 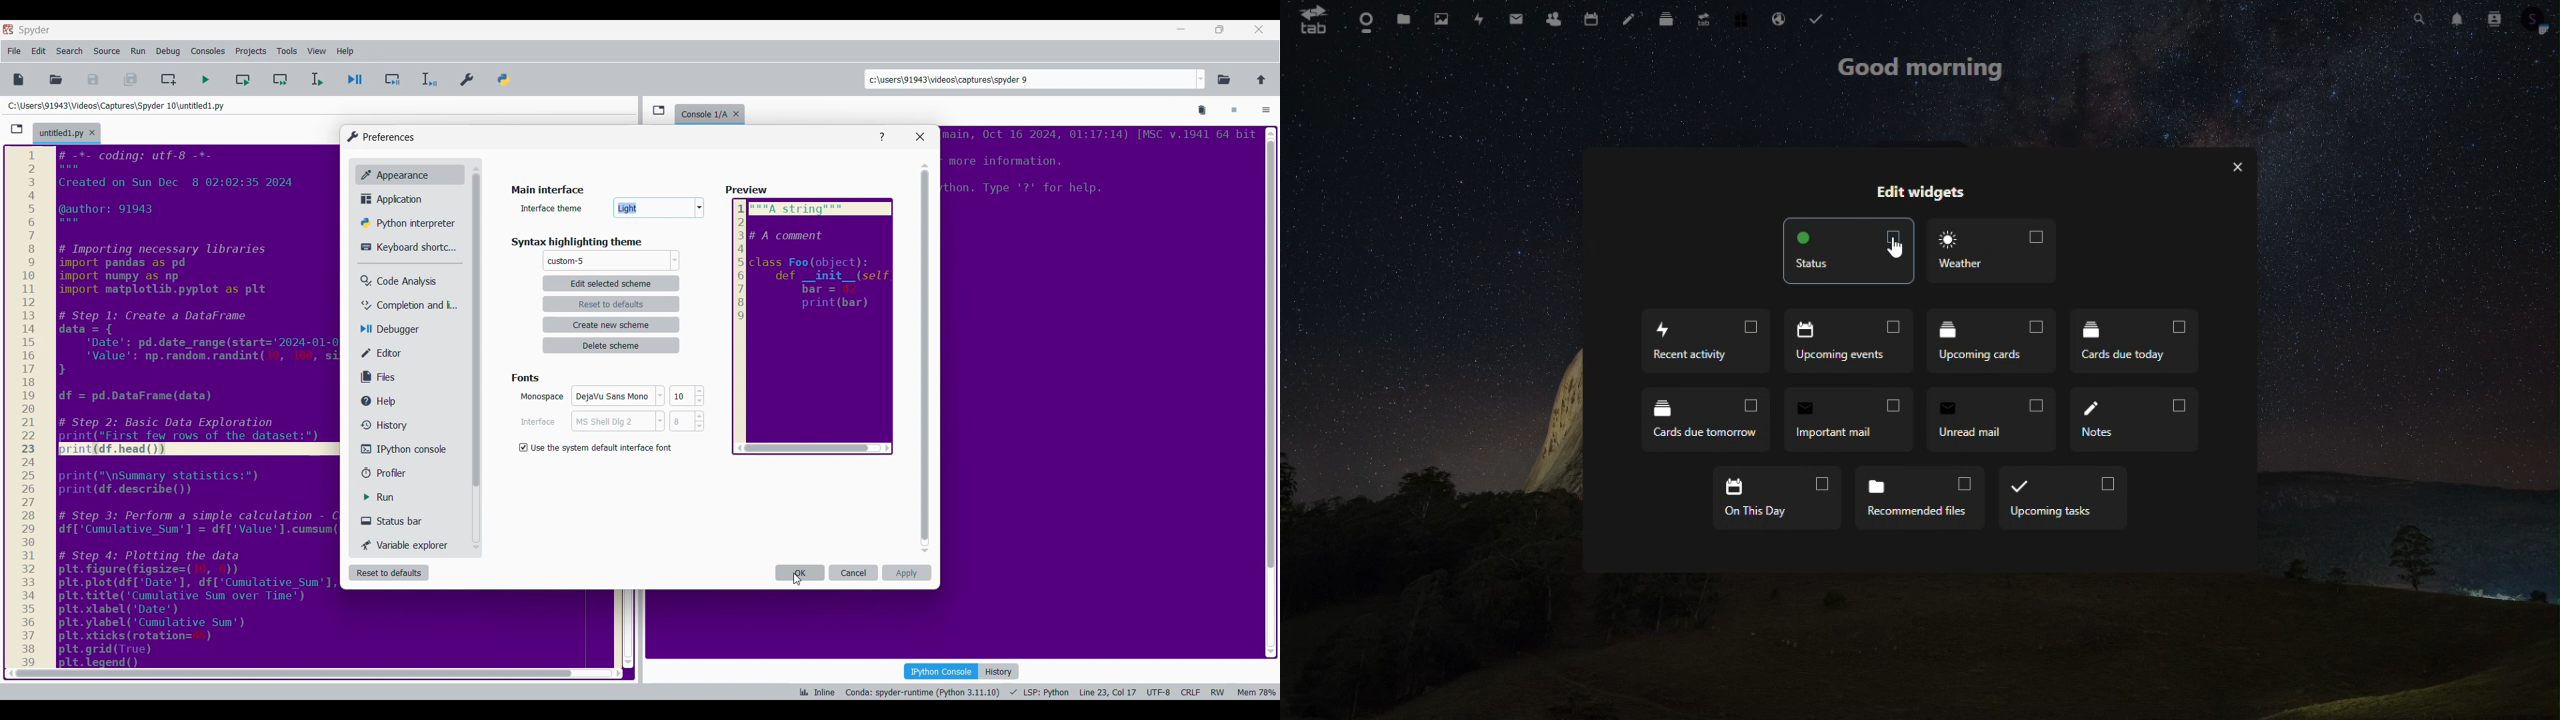 I want to click on , so click(x=475, y=334).